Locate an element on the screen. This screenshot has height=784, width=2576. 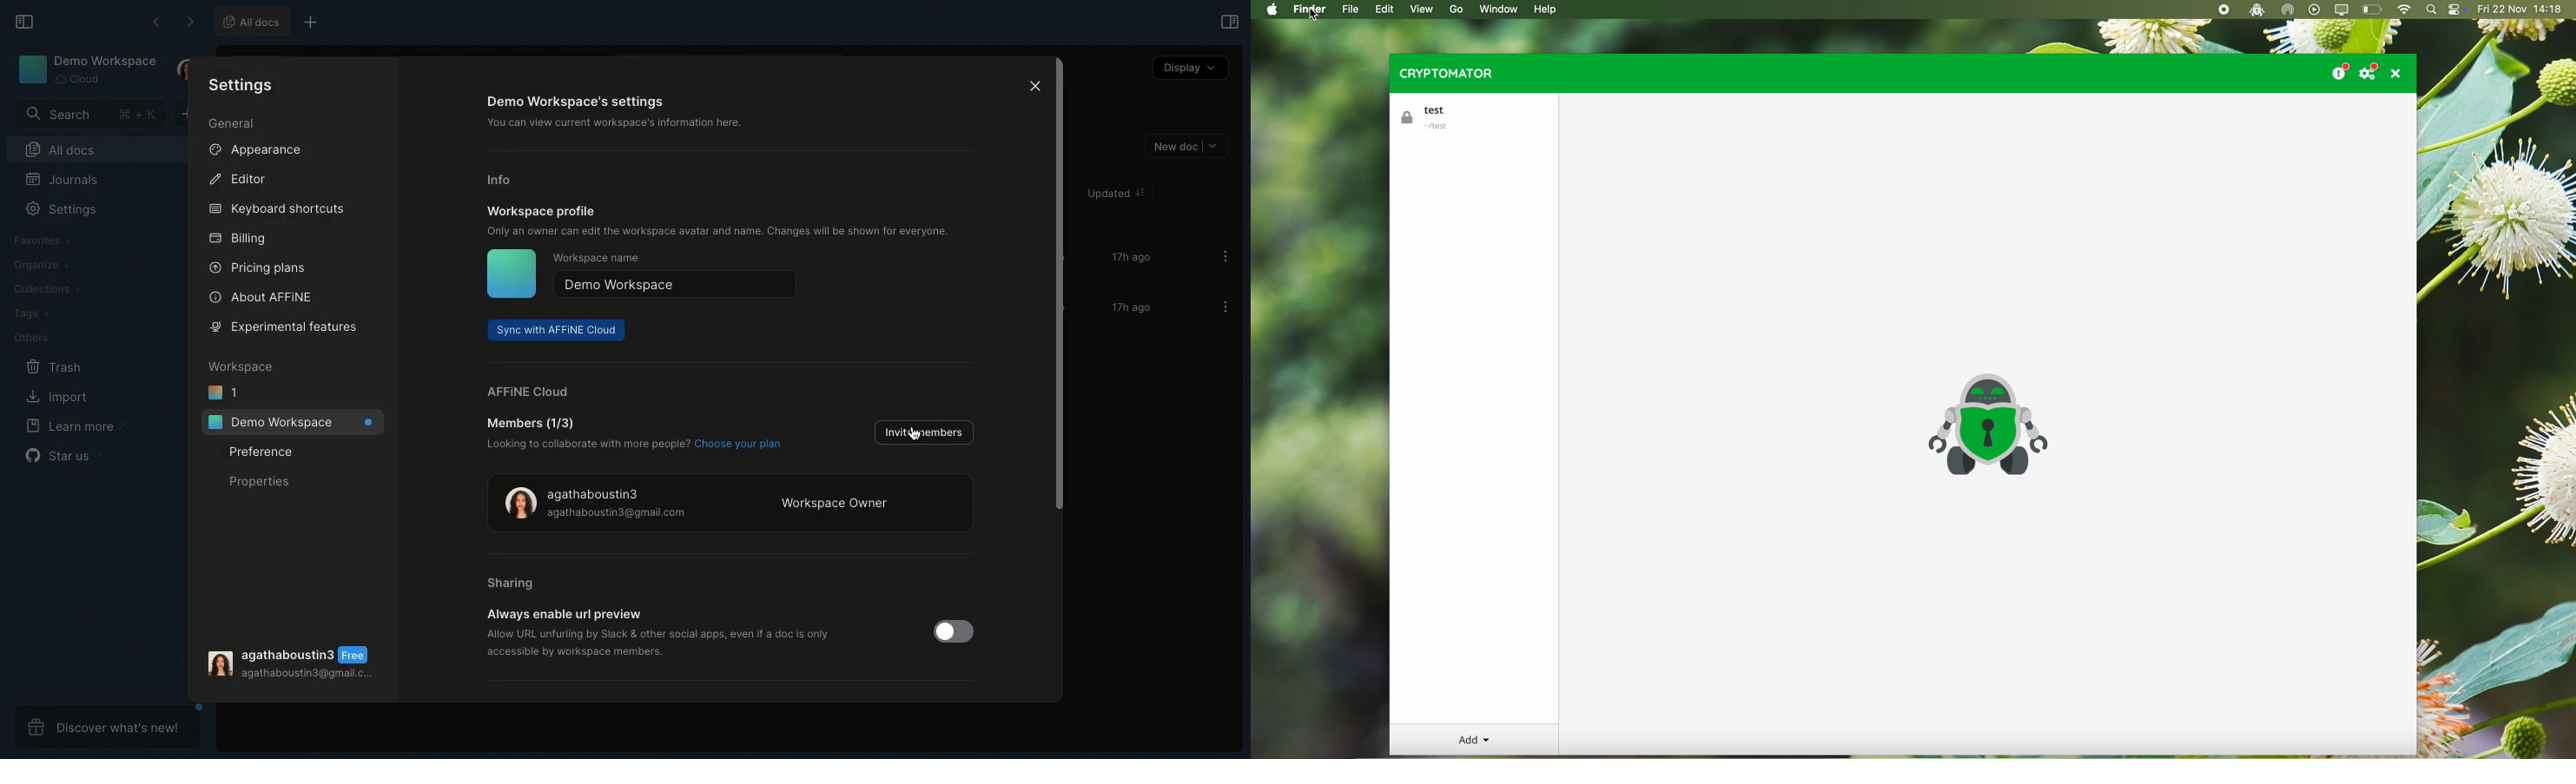
Demo workspace is located at coordinates (292, 421).